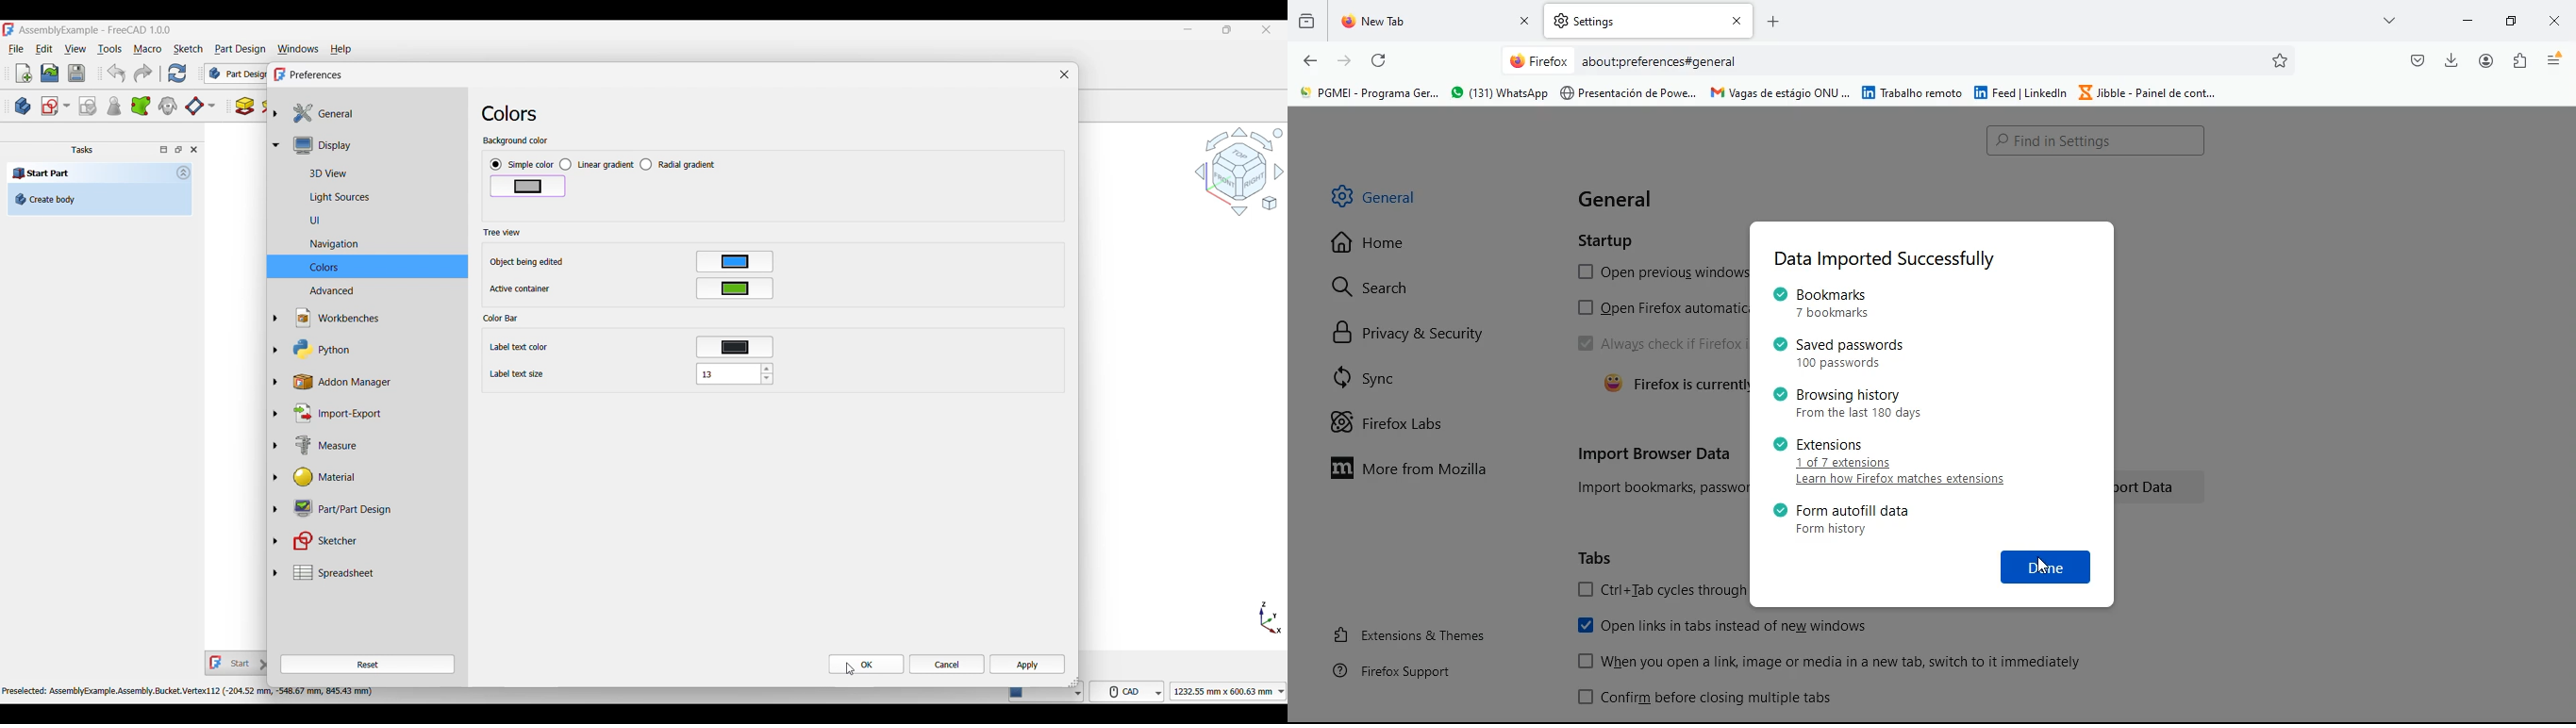  I want to click on © Browsing history
From the last 180 days., so click(1842, 403).